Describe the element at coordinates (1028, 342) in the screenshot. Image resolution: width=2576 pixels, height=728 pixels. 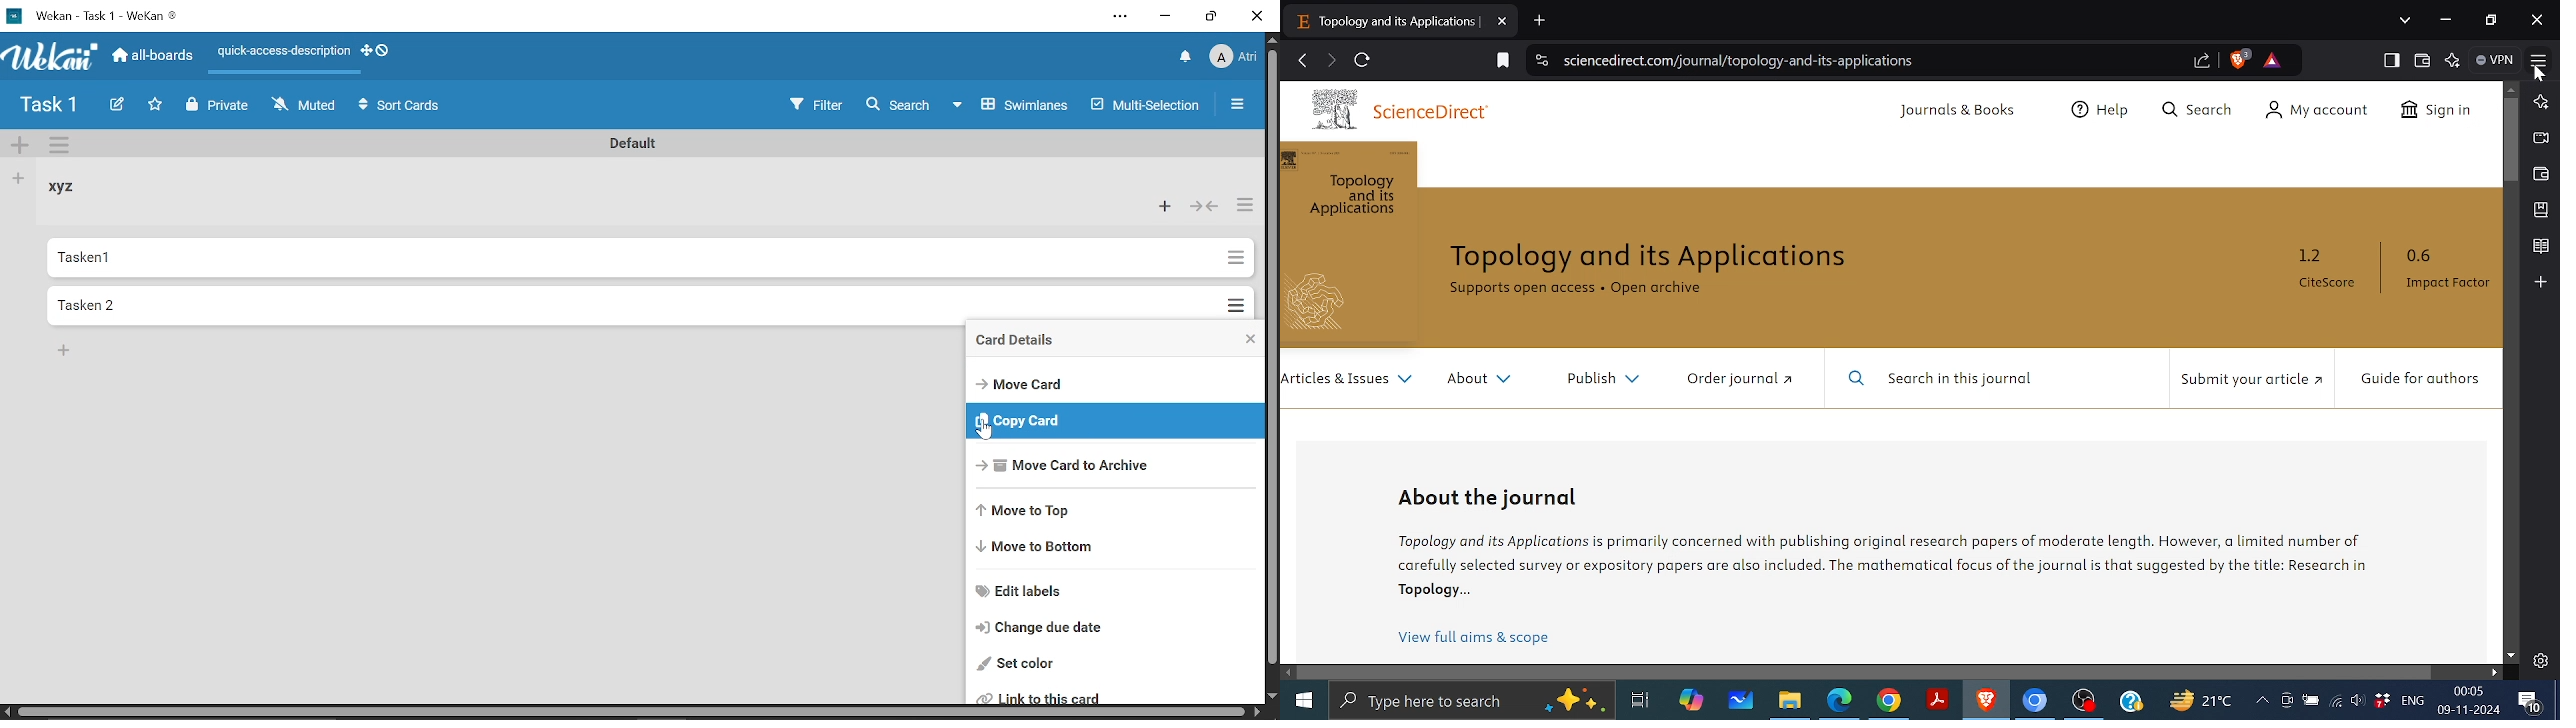
I see `card details` at that location.